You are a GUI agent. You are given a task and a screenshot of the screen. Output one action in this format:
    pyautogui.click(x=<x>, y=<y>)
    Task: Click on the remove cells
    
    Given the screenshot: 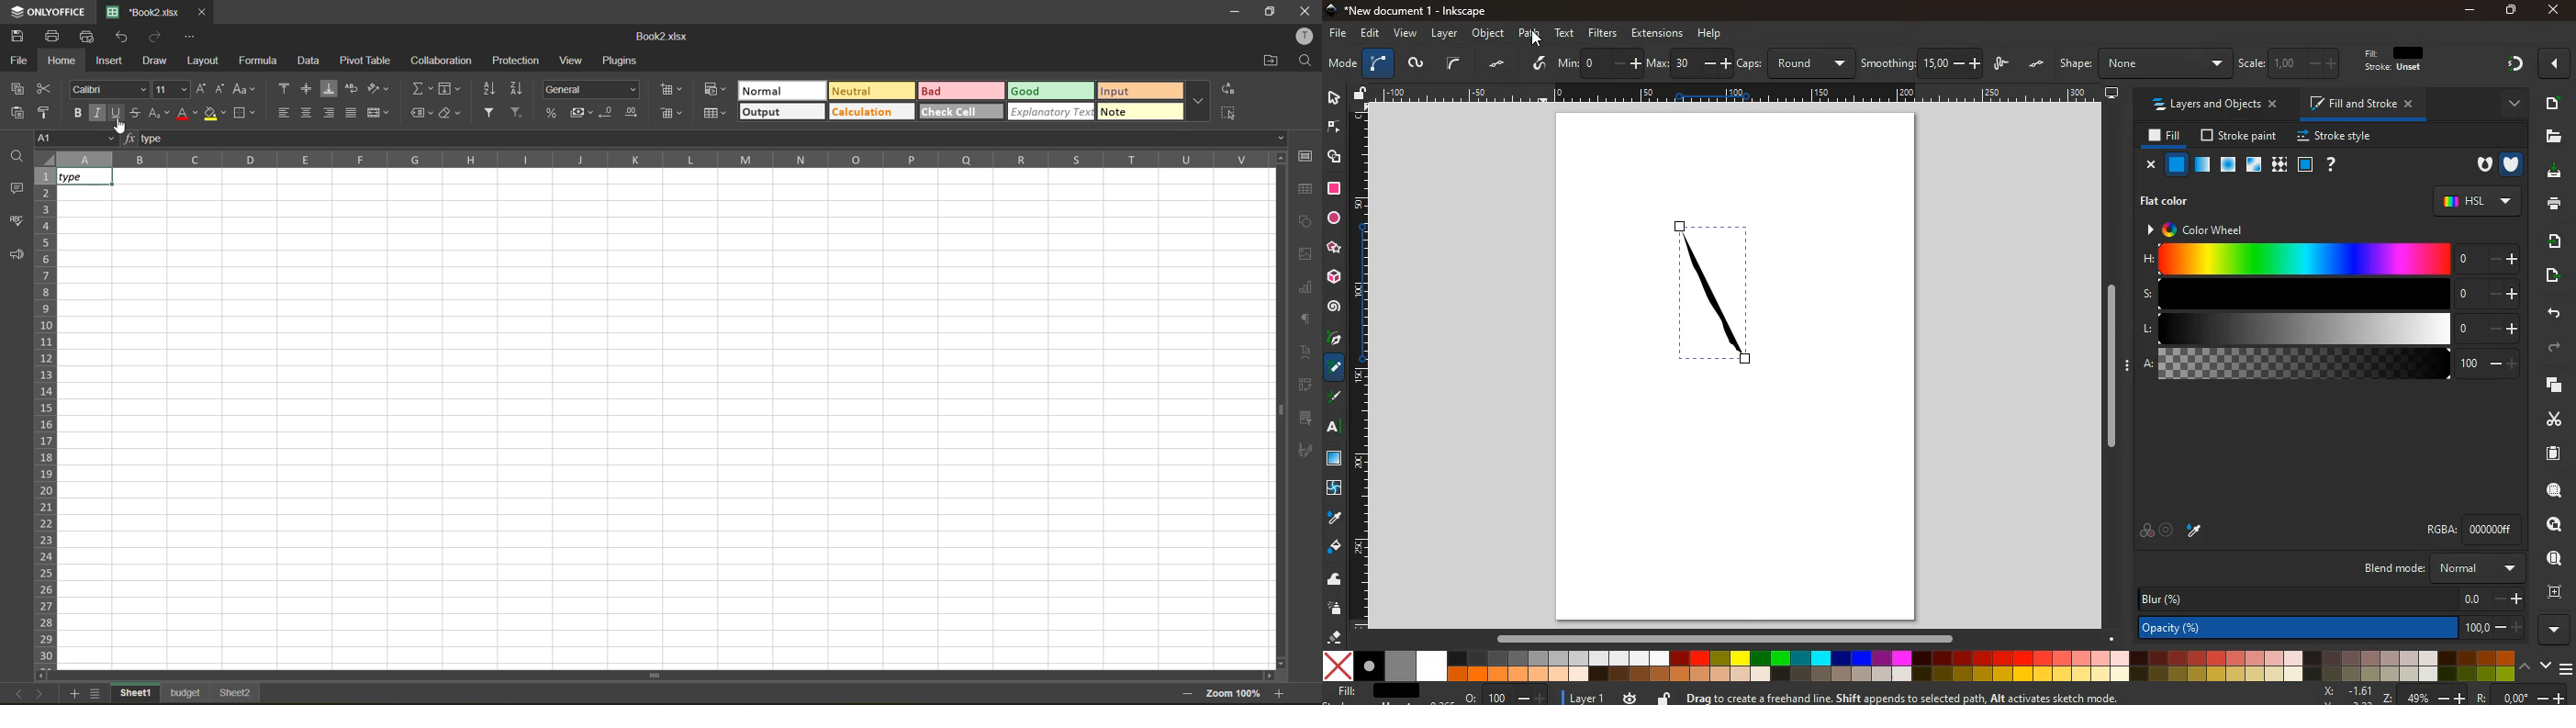 What is the action you would take?
    pyautogui.click(x=670, y=113)
    